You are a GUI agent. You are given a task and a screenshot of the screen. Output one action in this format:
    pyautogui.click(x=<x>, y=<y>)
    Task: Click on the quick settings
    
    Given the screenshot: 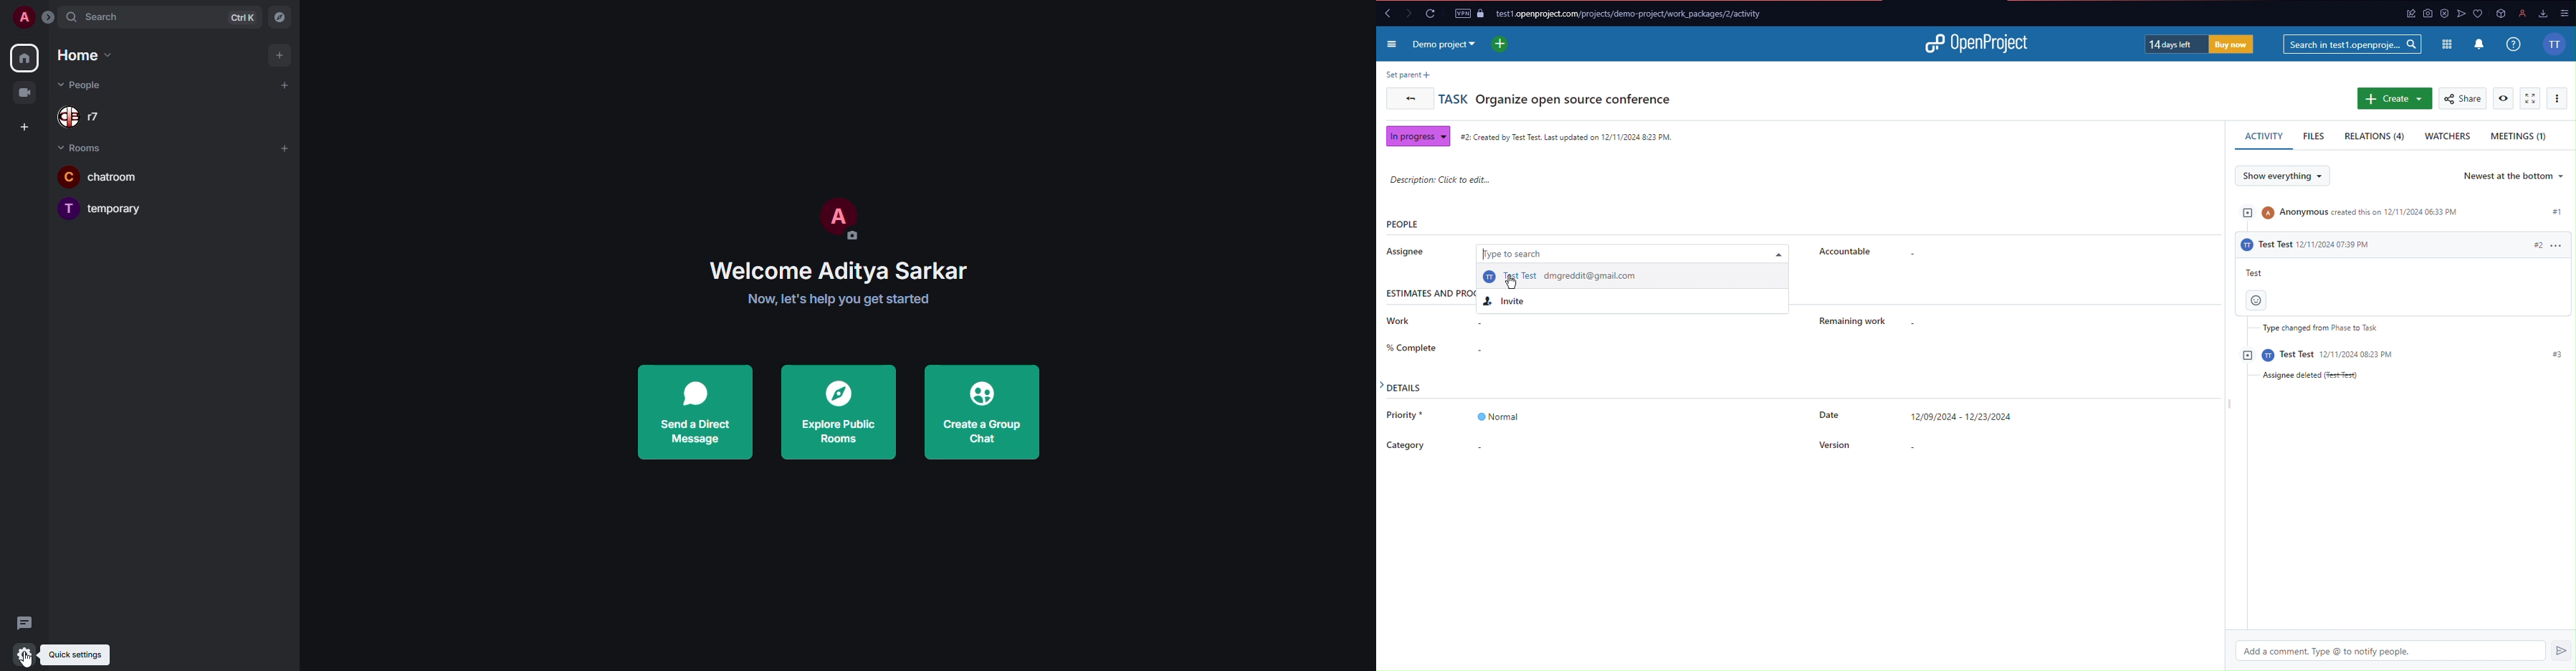 What is the action you would take?
    pyautogui.click(x=24, y=655)
    